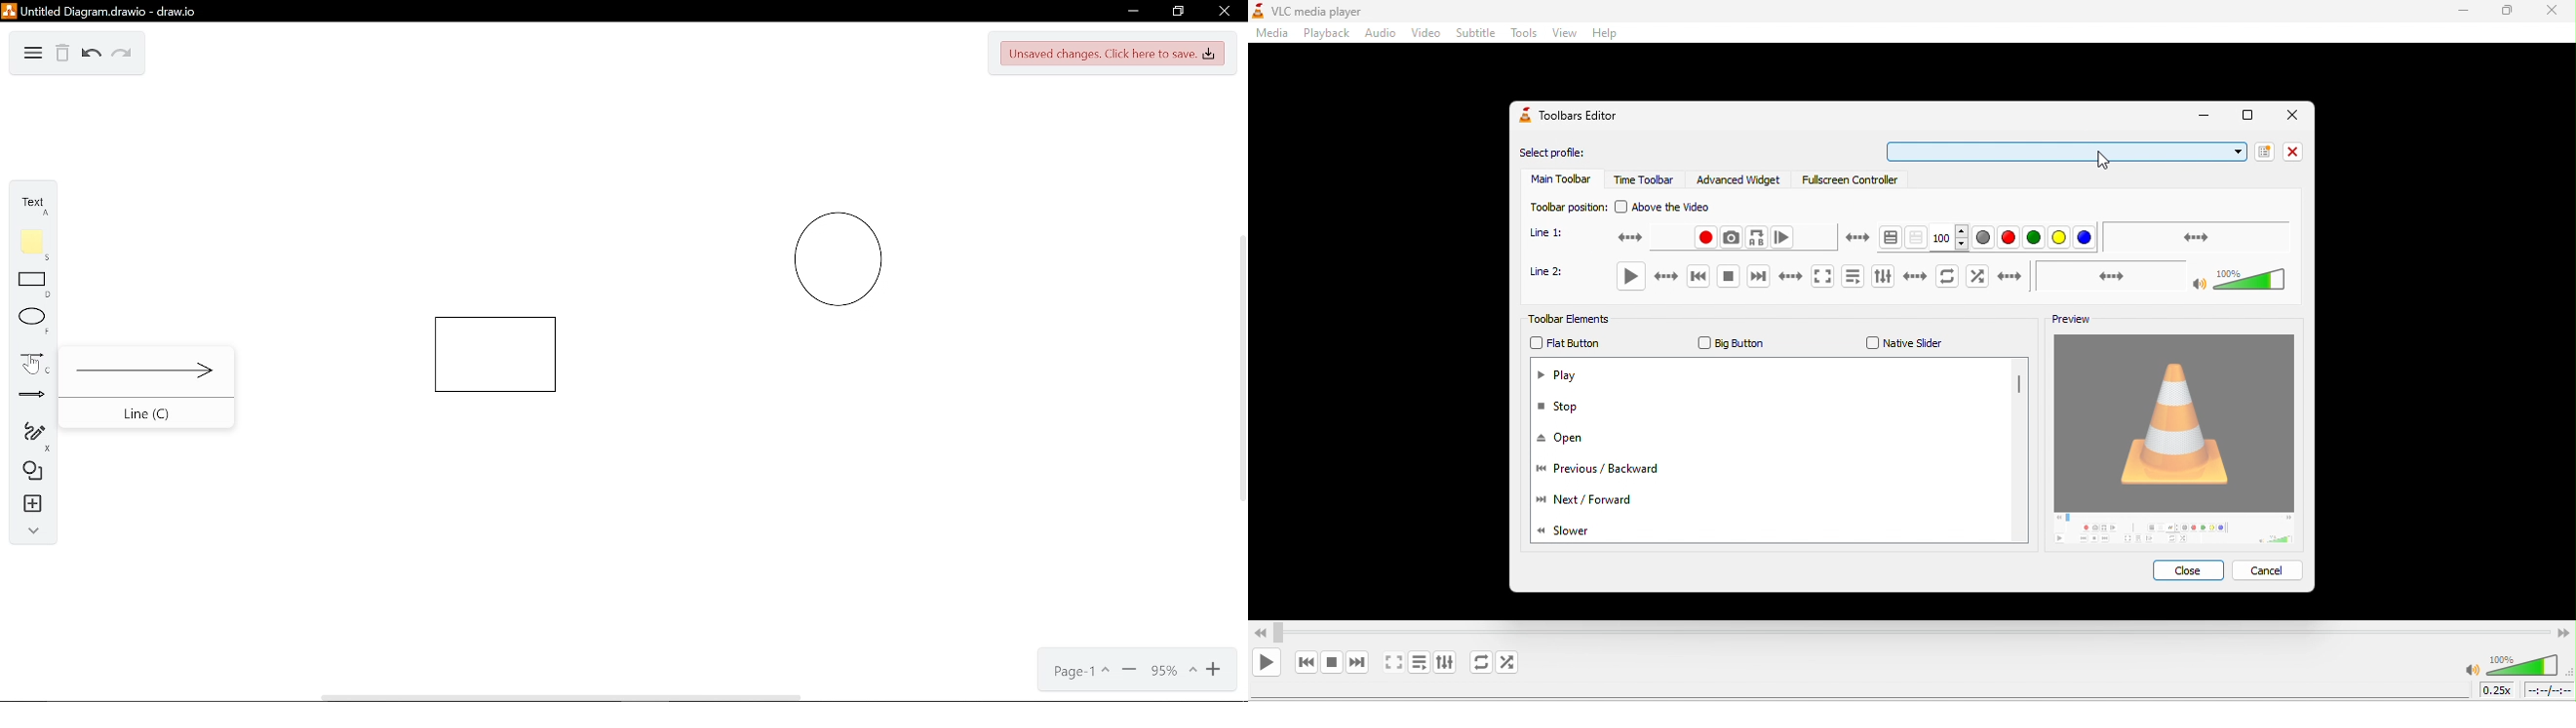 Image resolution: width=2576 pixels, height=728 pixels. Describe the element at coordinates (1180, 12) in the screenshot. I see `Restore down` at that location.